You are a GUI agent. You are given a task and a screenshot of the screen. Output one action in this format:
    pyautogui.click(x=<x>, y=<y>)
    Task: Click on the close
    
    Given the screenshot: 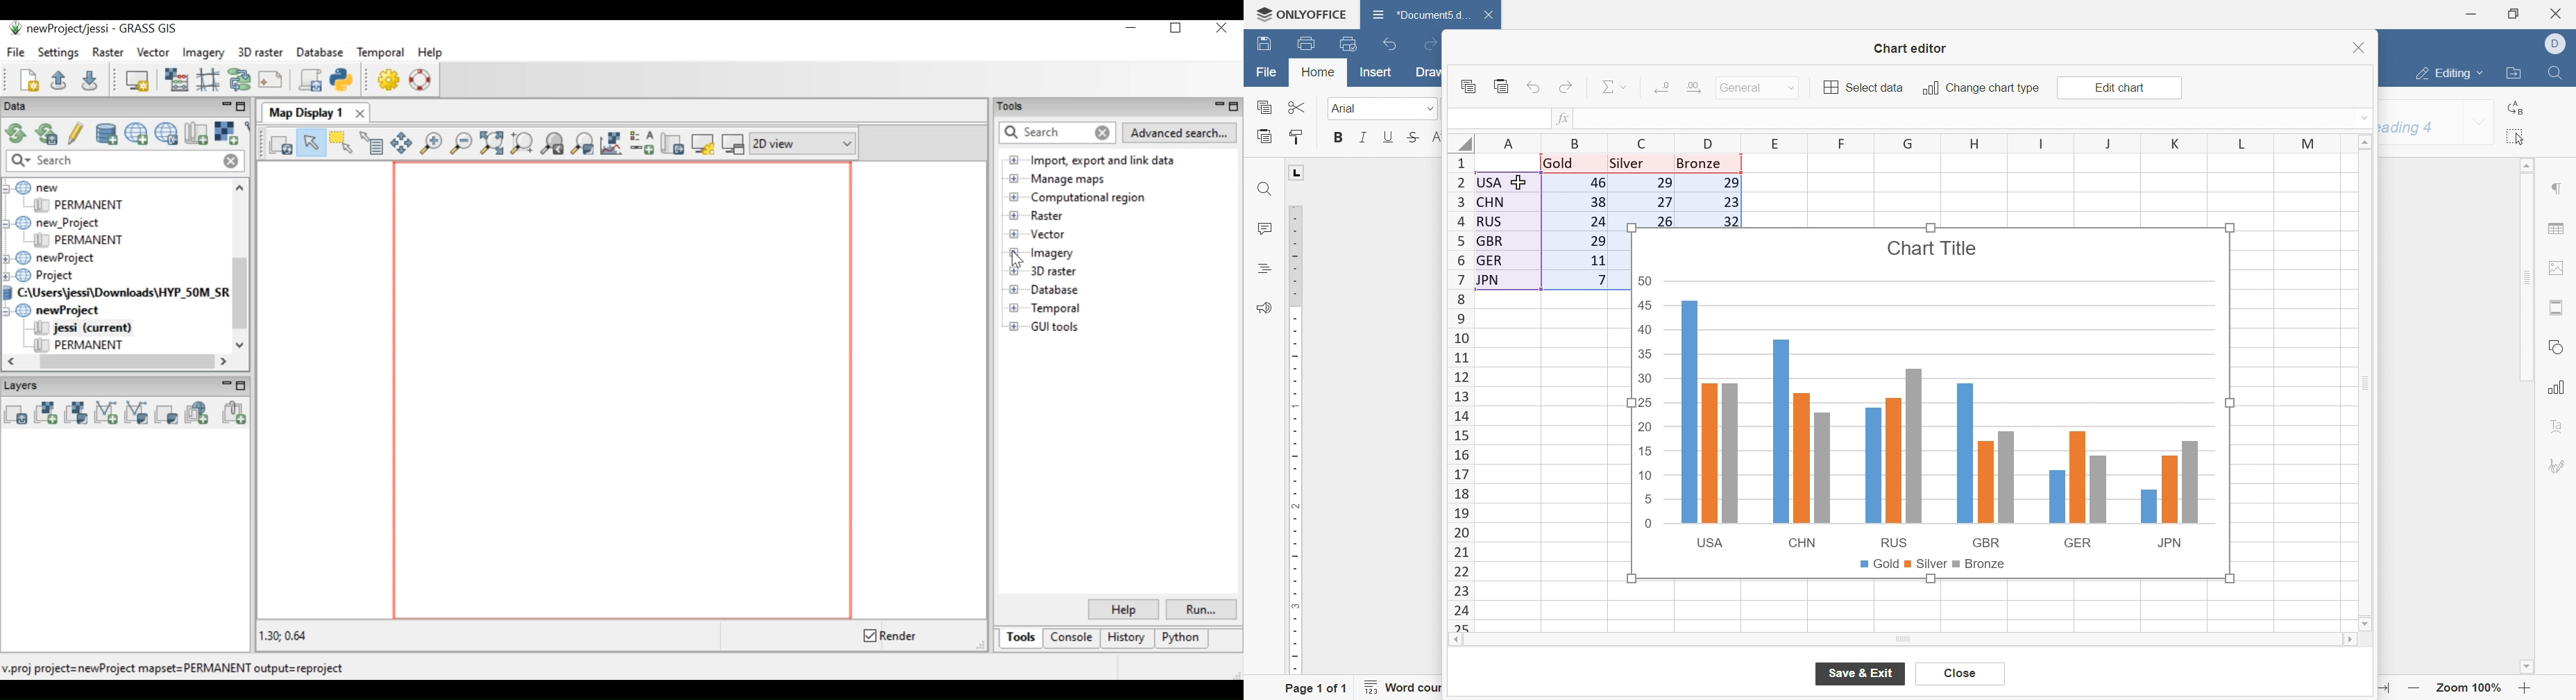 What is the action you would take?
    pyautogui.click(x=2360, y=47)
    